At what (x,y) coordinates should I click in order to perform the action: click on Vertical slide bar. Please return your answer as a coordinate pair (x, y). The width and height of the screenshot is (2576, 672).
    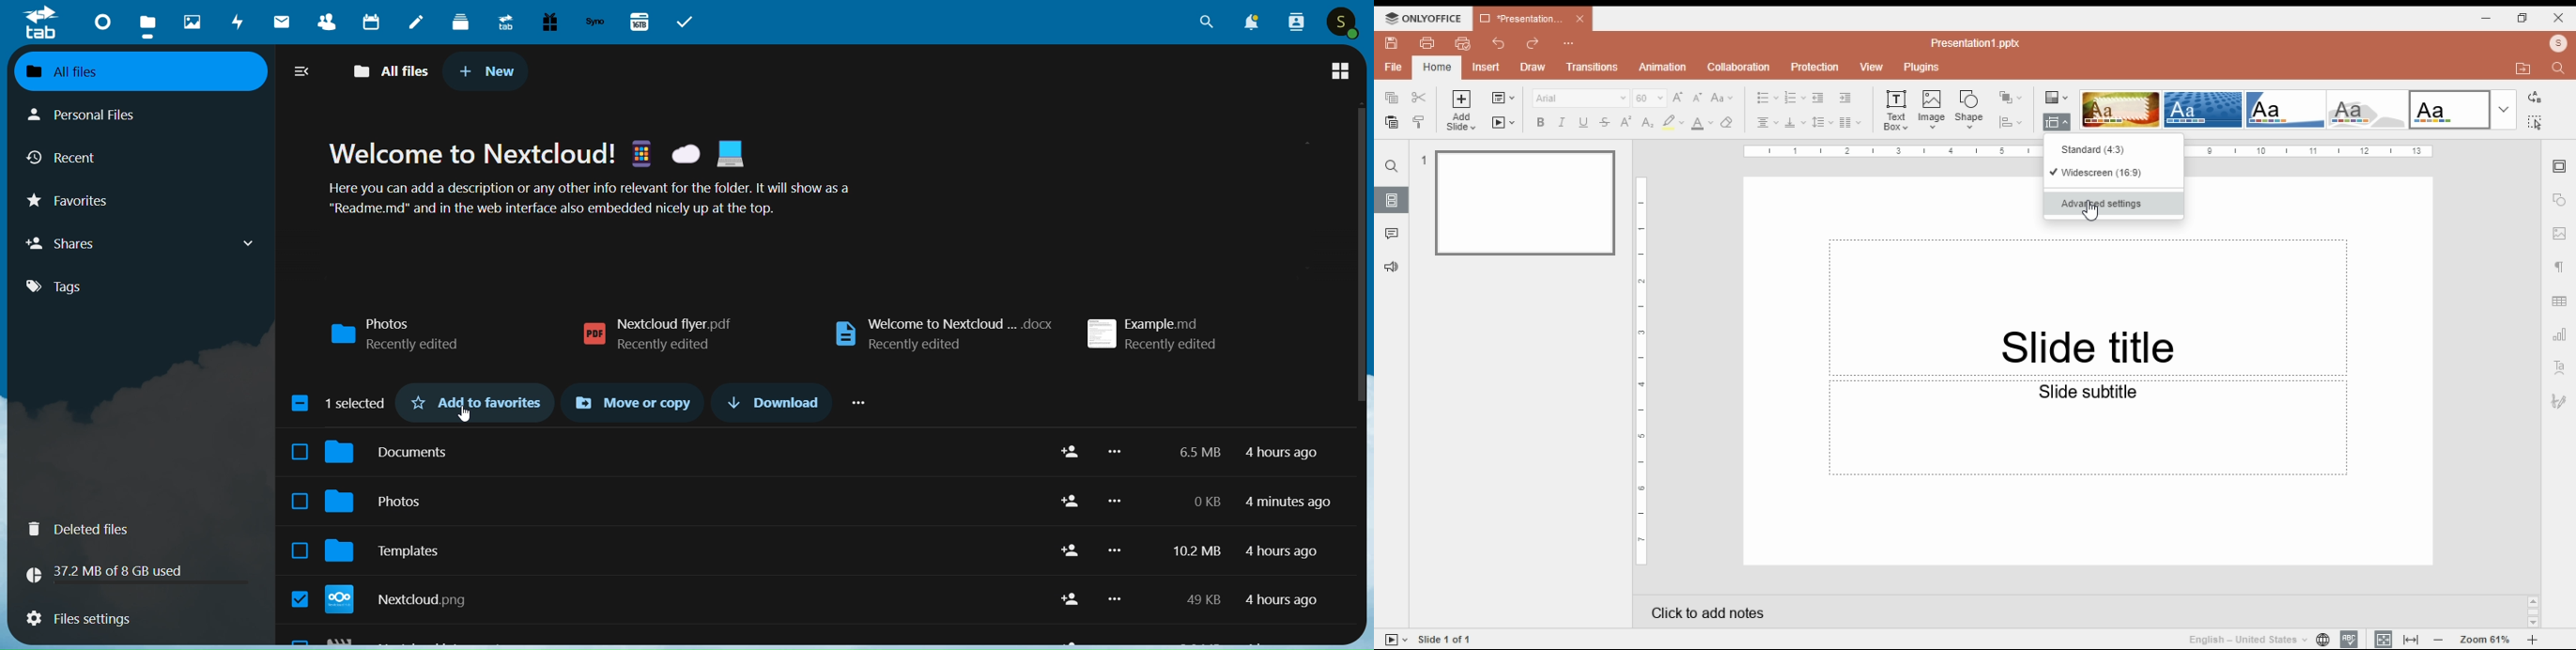
    Looking at the image, I should click on (1362, 317).